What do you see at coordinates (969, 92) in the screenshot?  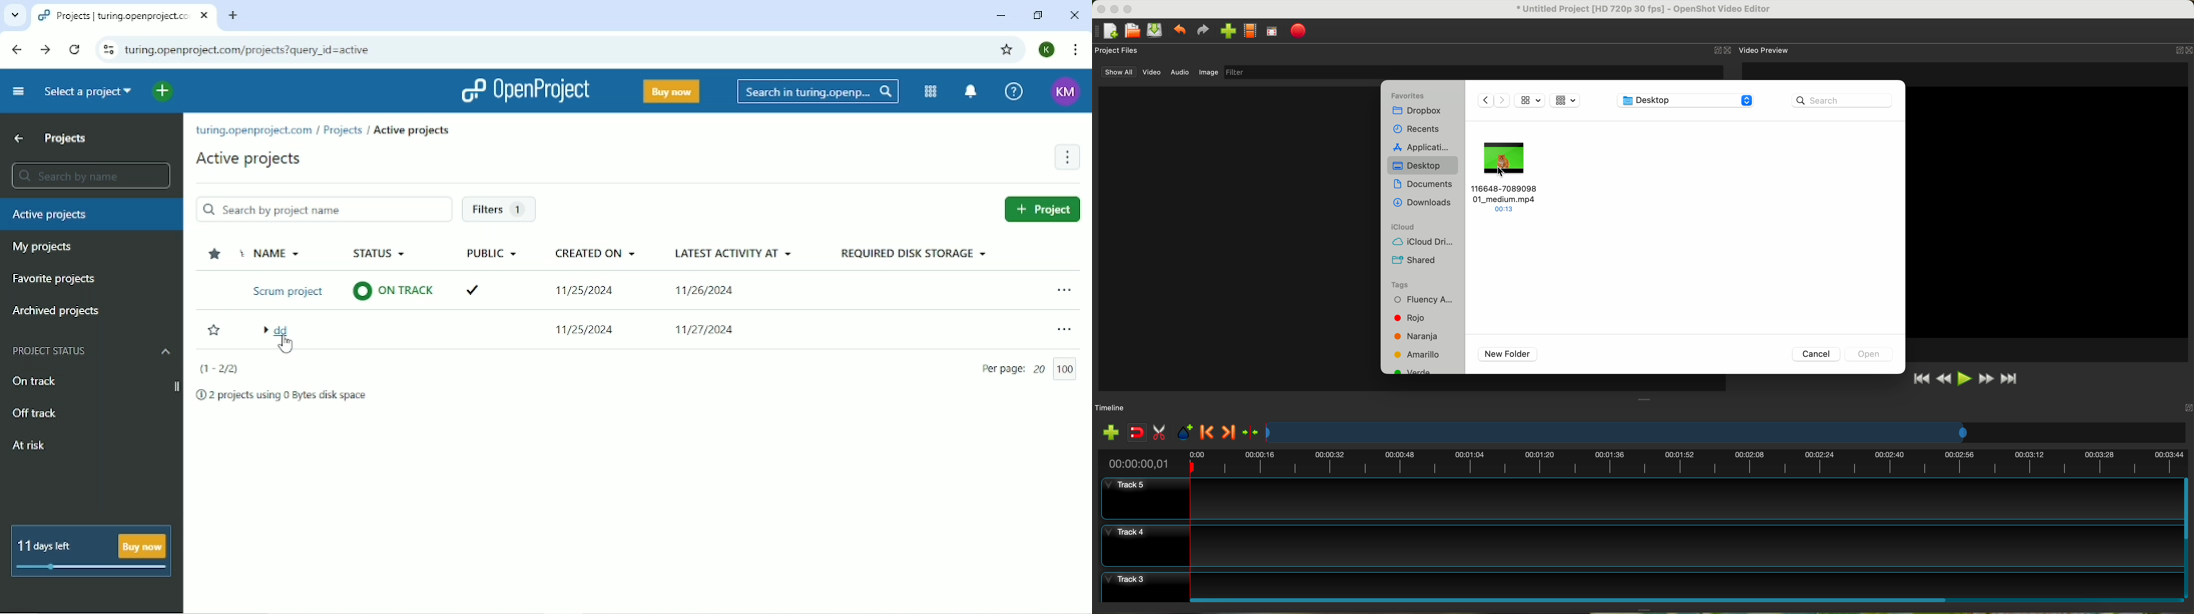 I see `To notification center` at bounding box center [969, 92].